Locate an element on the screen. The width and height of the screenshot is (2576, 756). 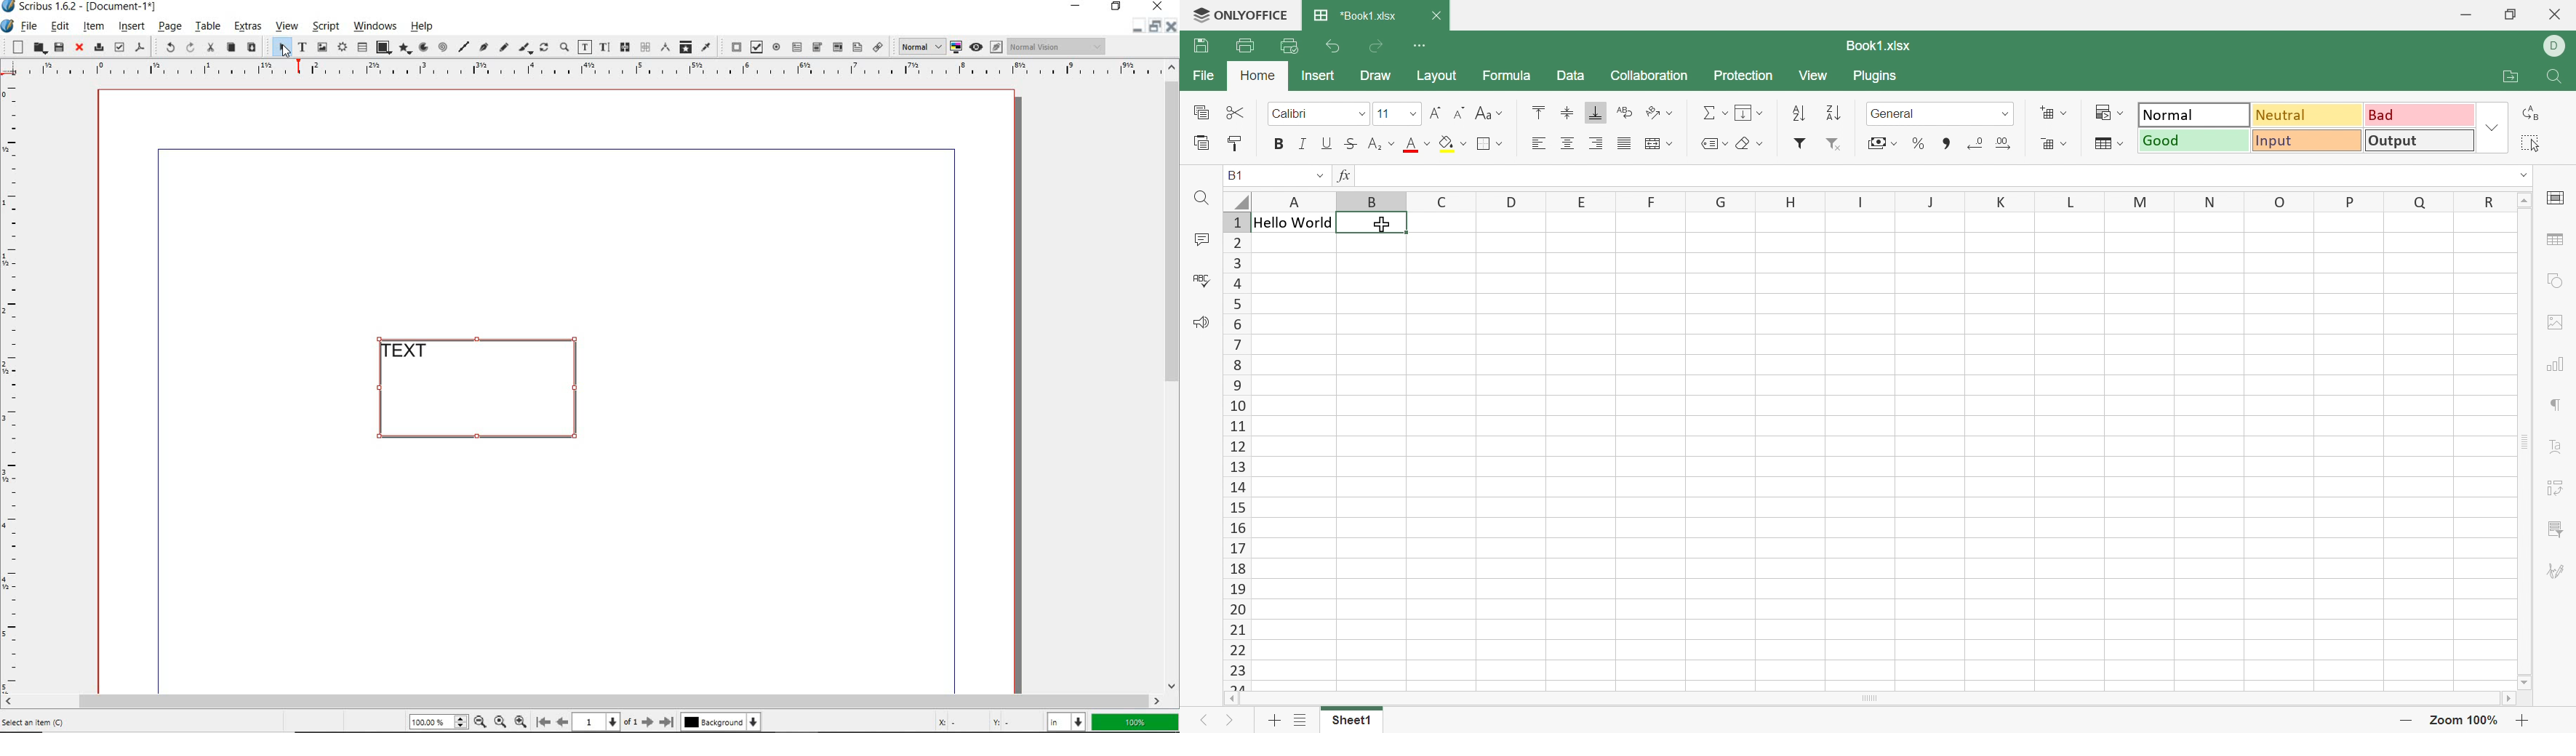
B1 is located at coordinates (1236, 175).